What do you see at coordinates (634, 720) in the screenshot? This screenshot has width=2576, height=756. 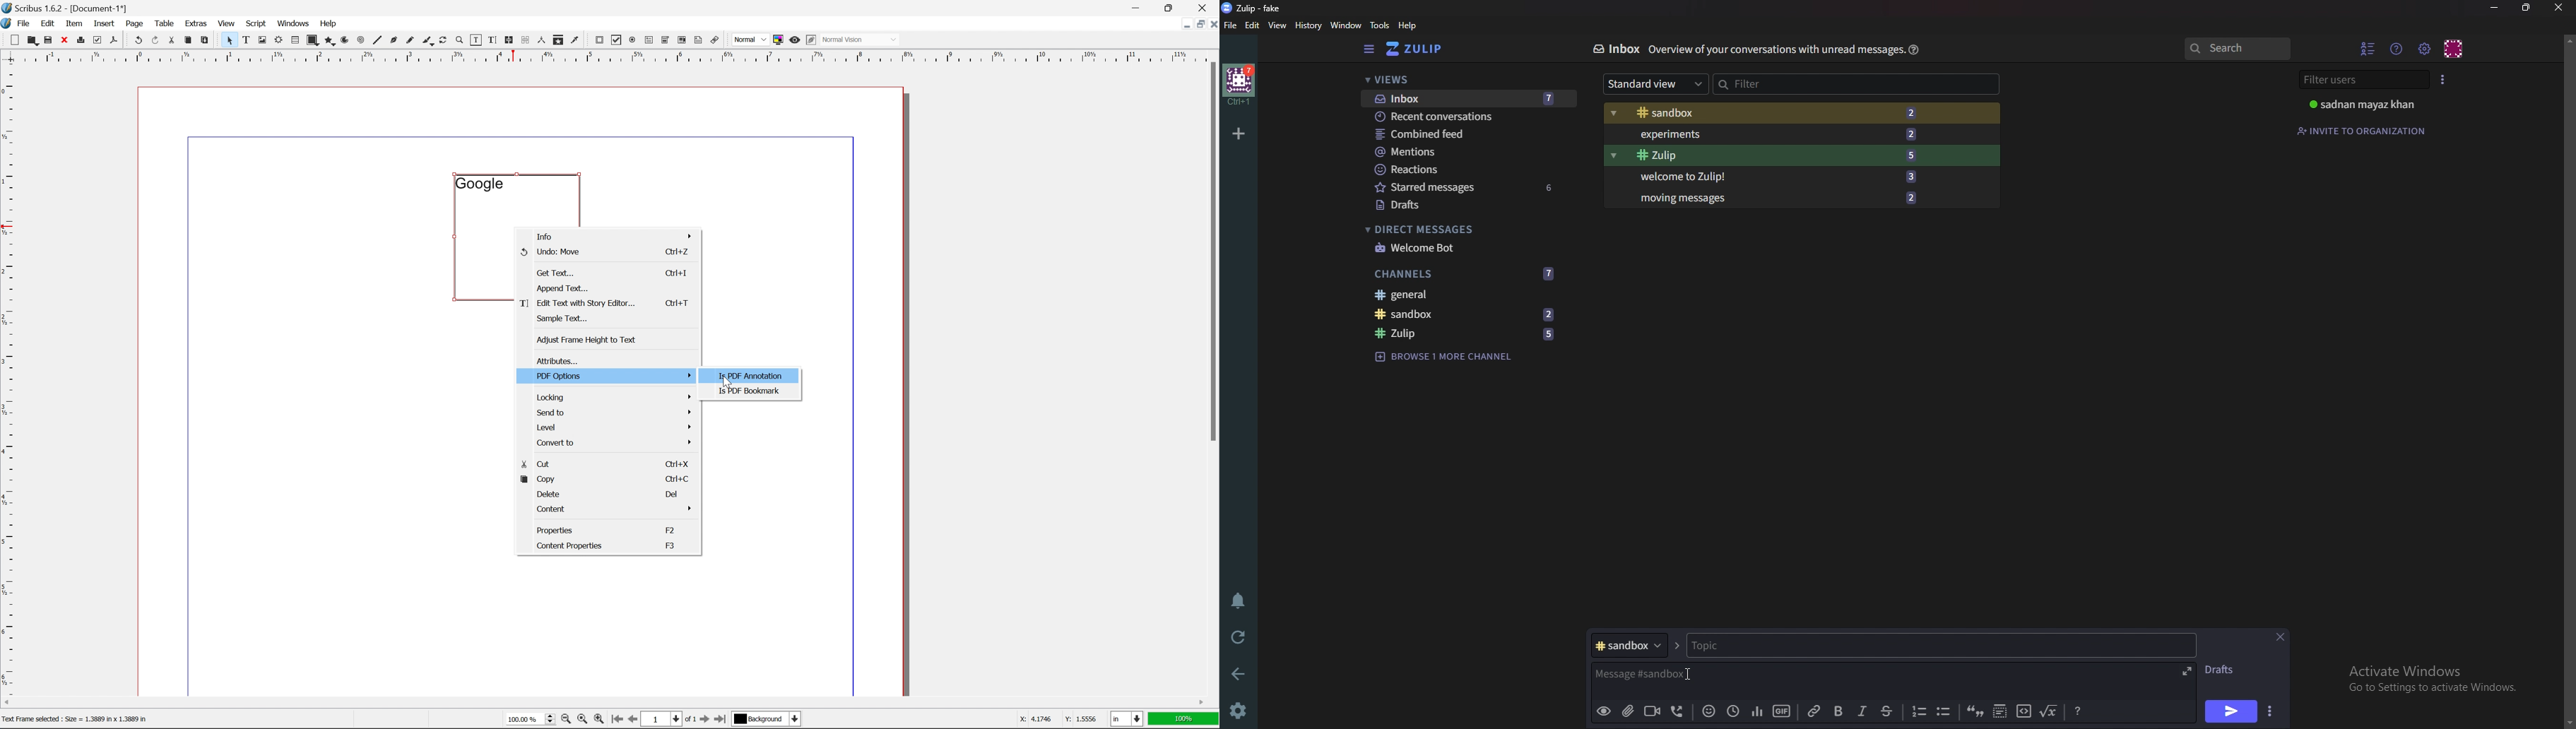 I see `go to previous page` at bounding box center [634, 720].